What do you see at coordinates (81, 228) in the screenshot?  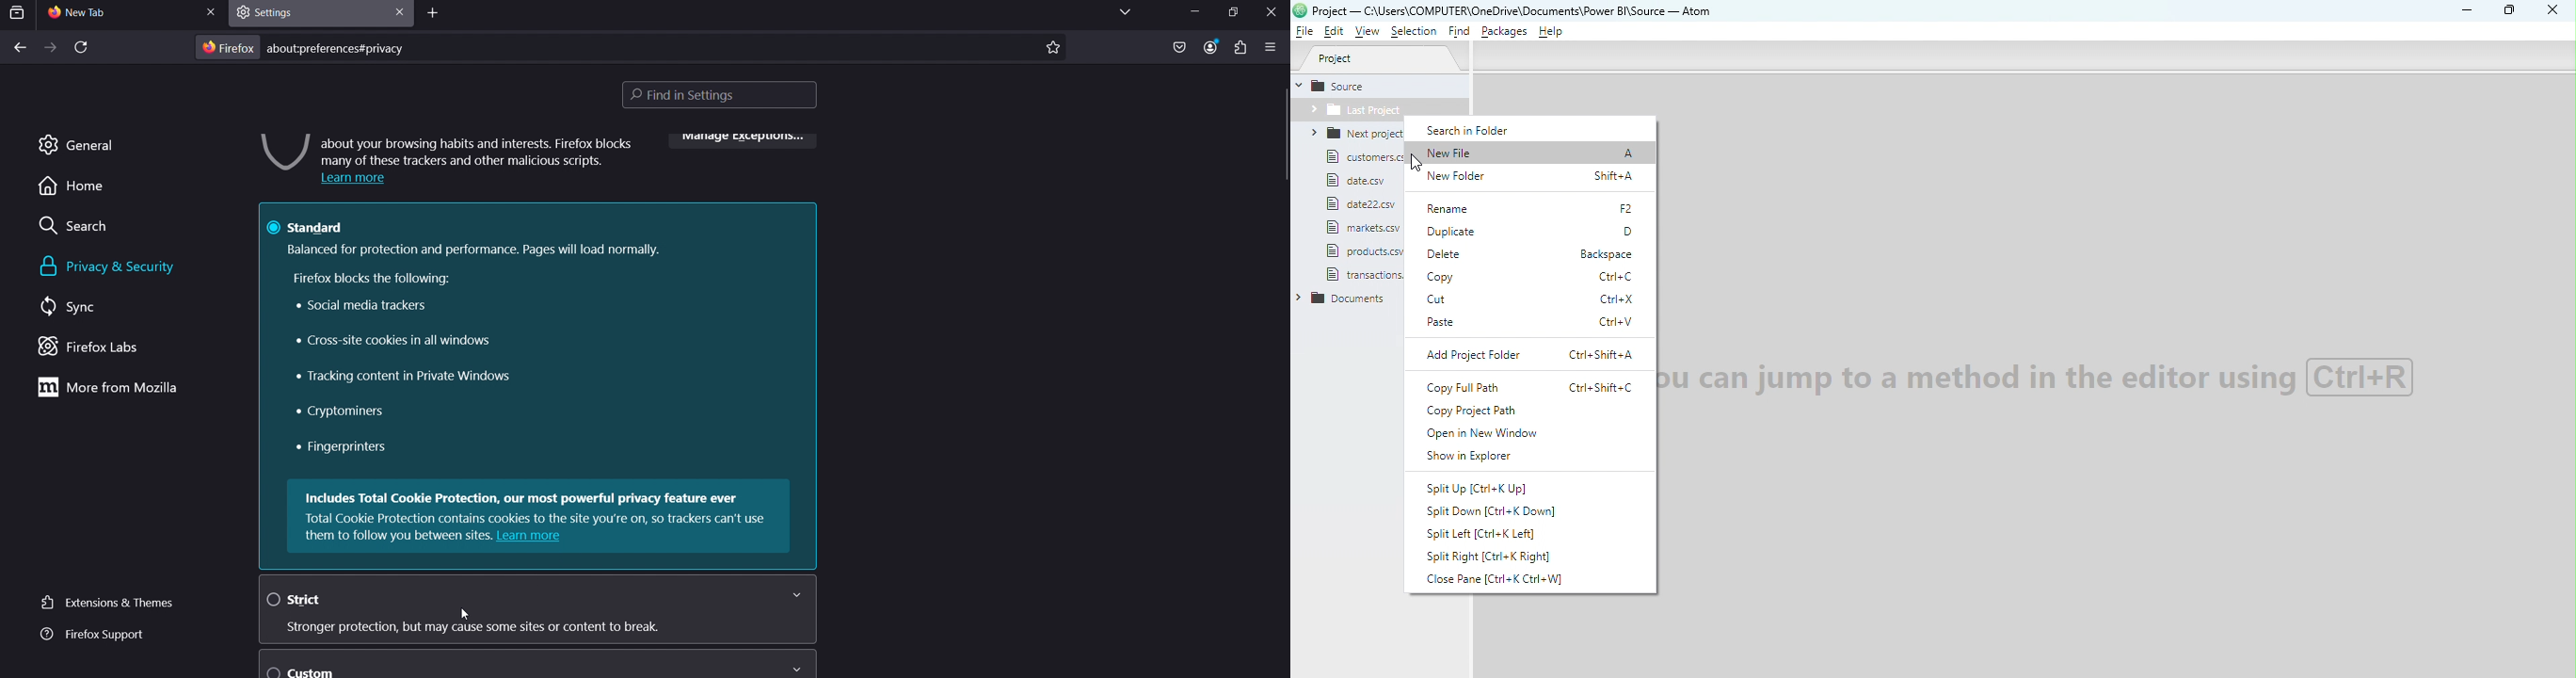 I see `search` at bounding box center [81, 228].